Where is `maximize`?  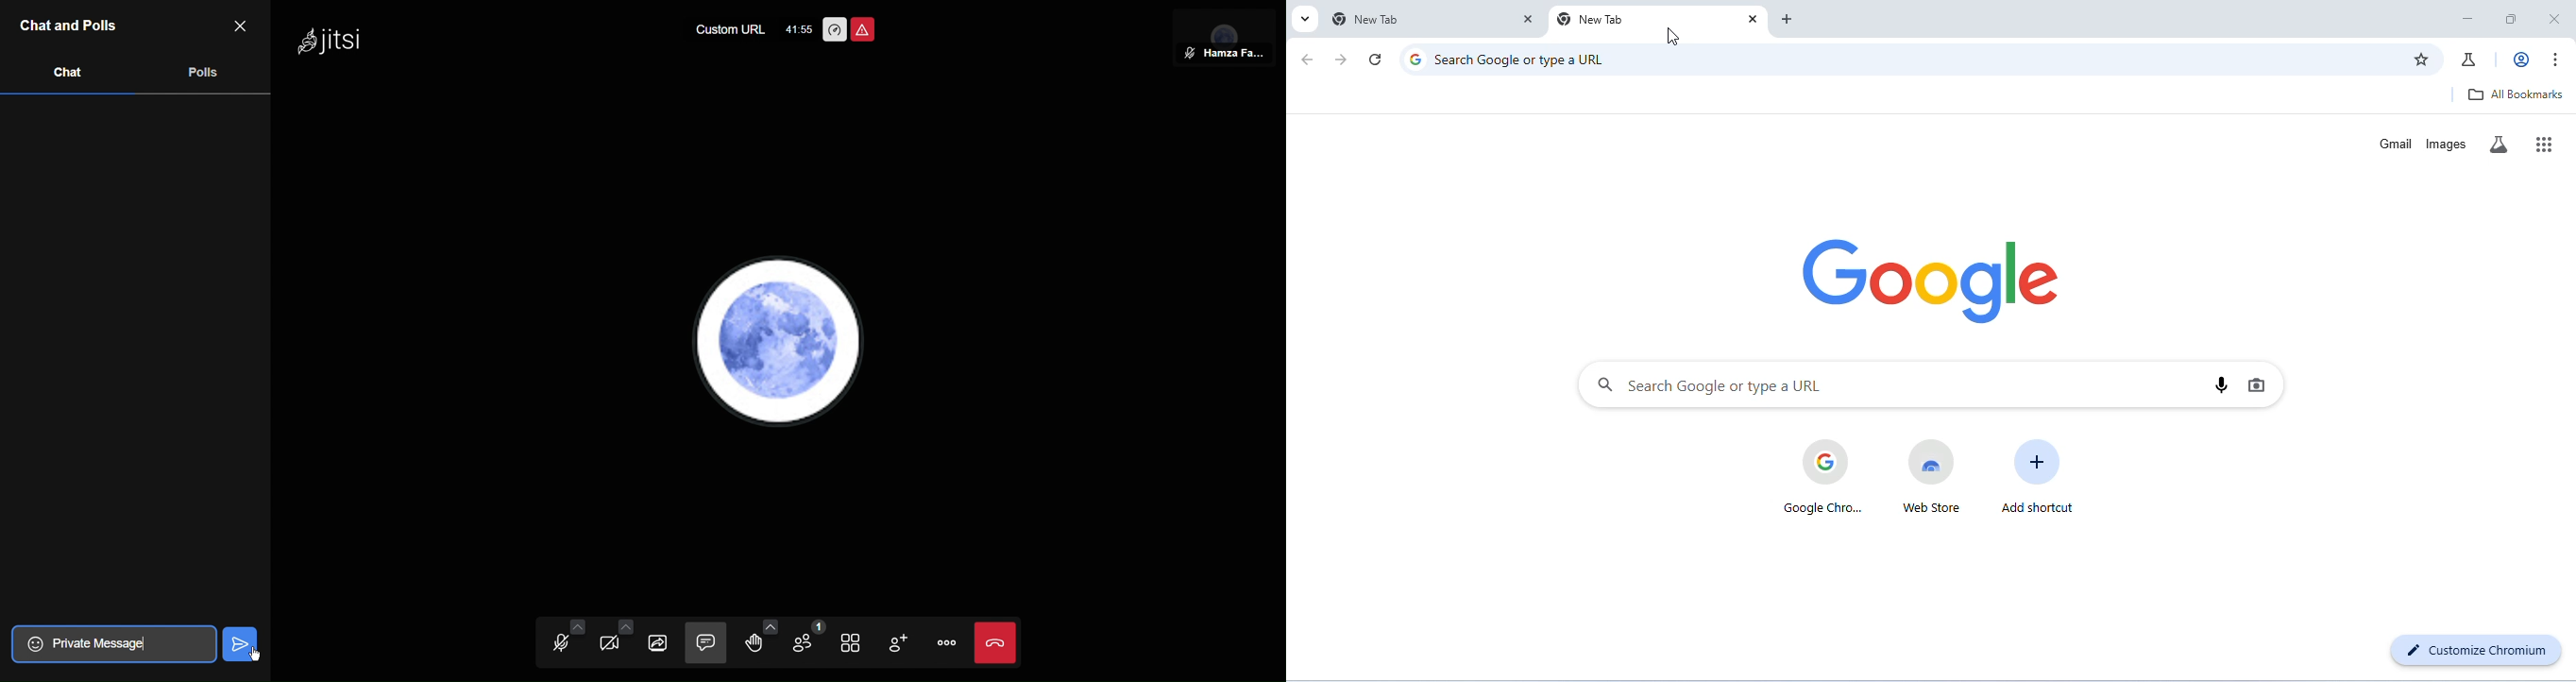 maximize is located at coordinates (2513, 19).